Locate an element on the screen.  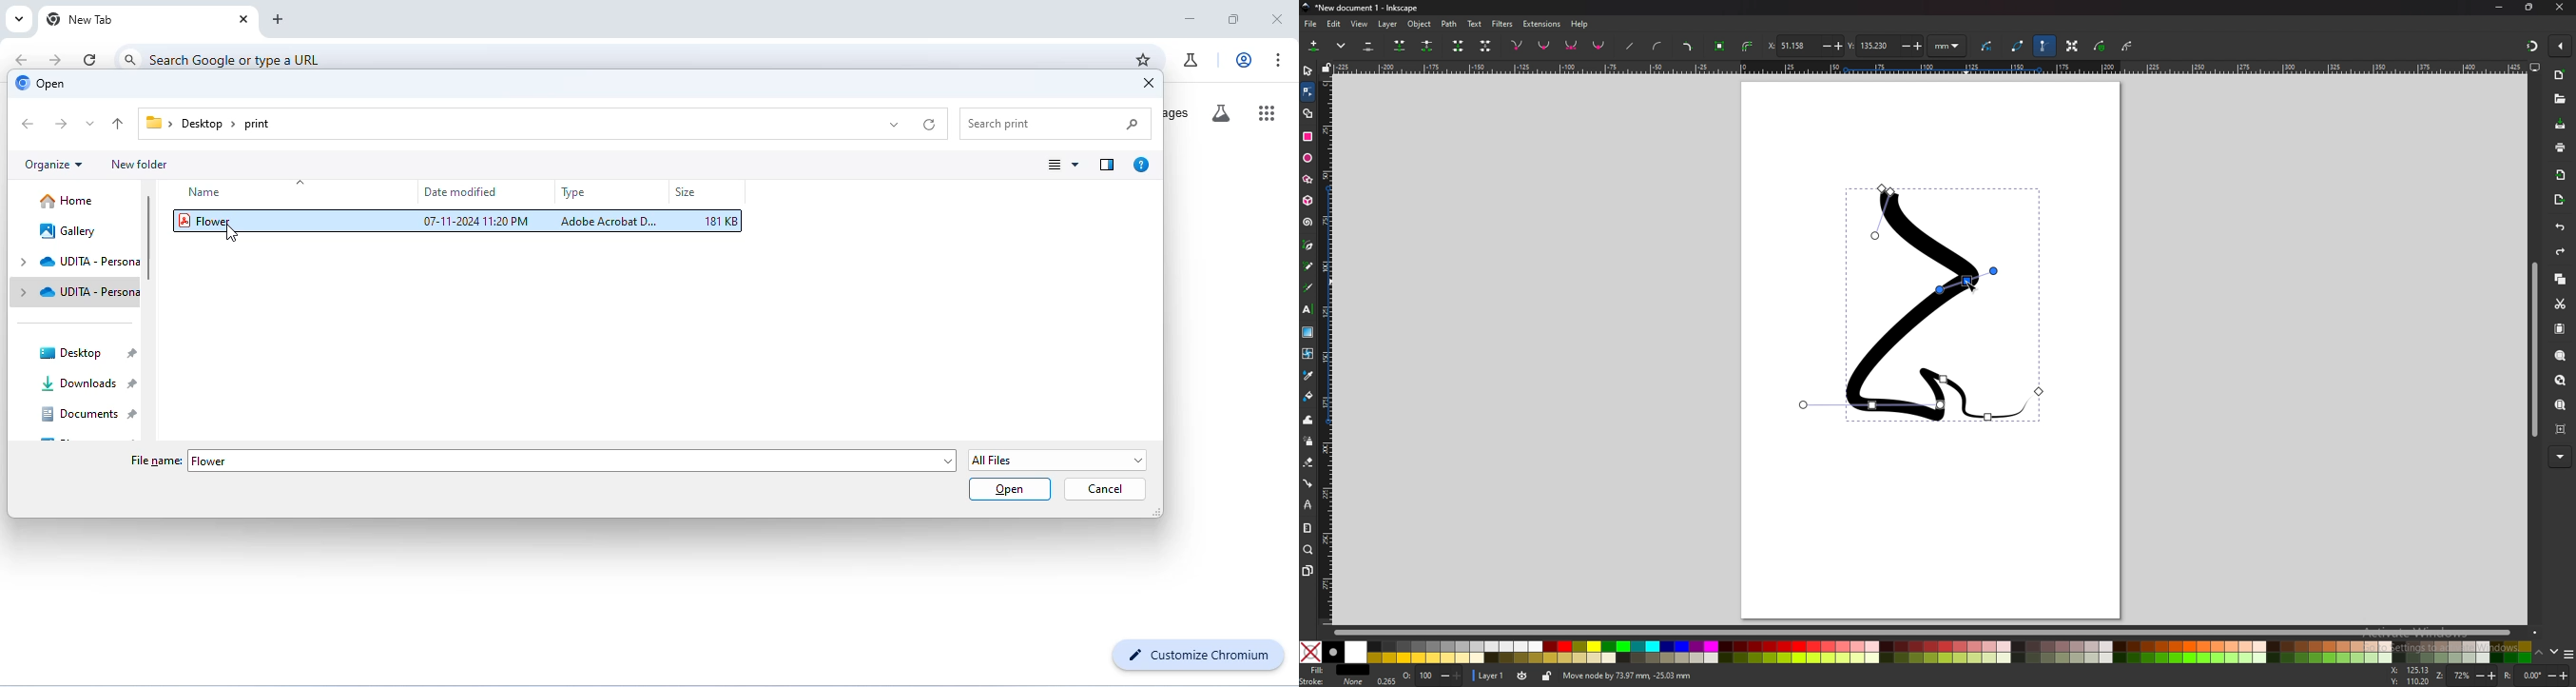
new tab is located at coordinates (81, 19).